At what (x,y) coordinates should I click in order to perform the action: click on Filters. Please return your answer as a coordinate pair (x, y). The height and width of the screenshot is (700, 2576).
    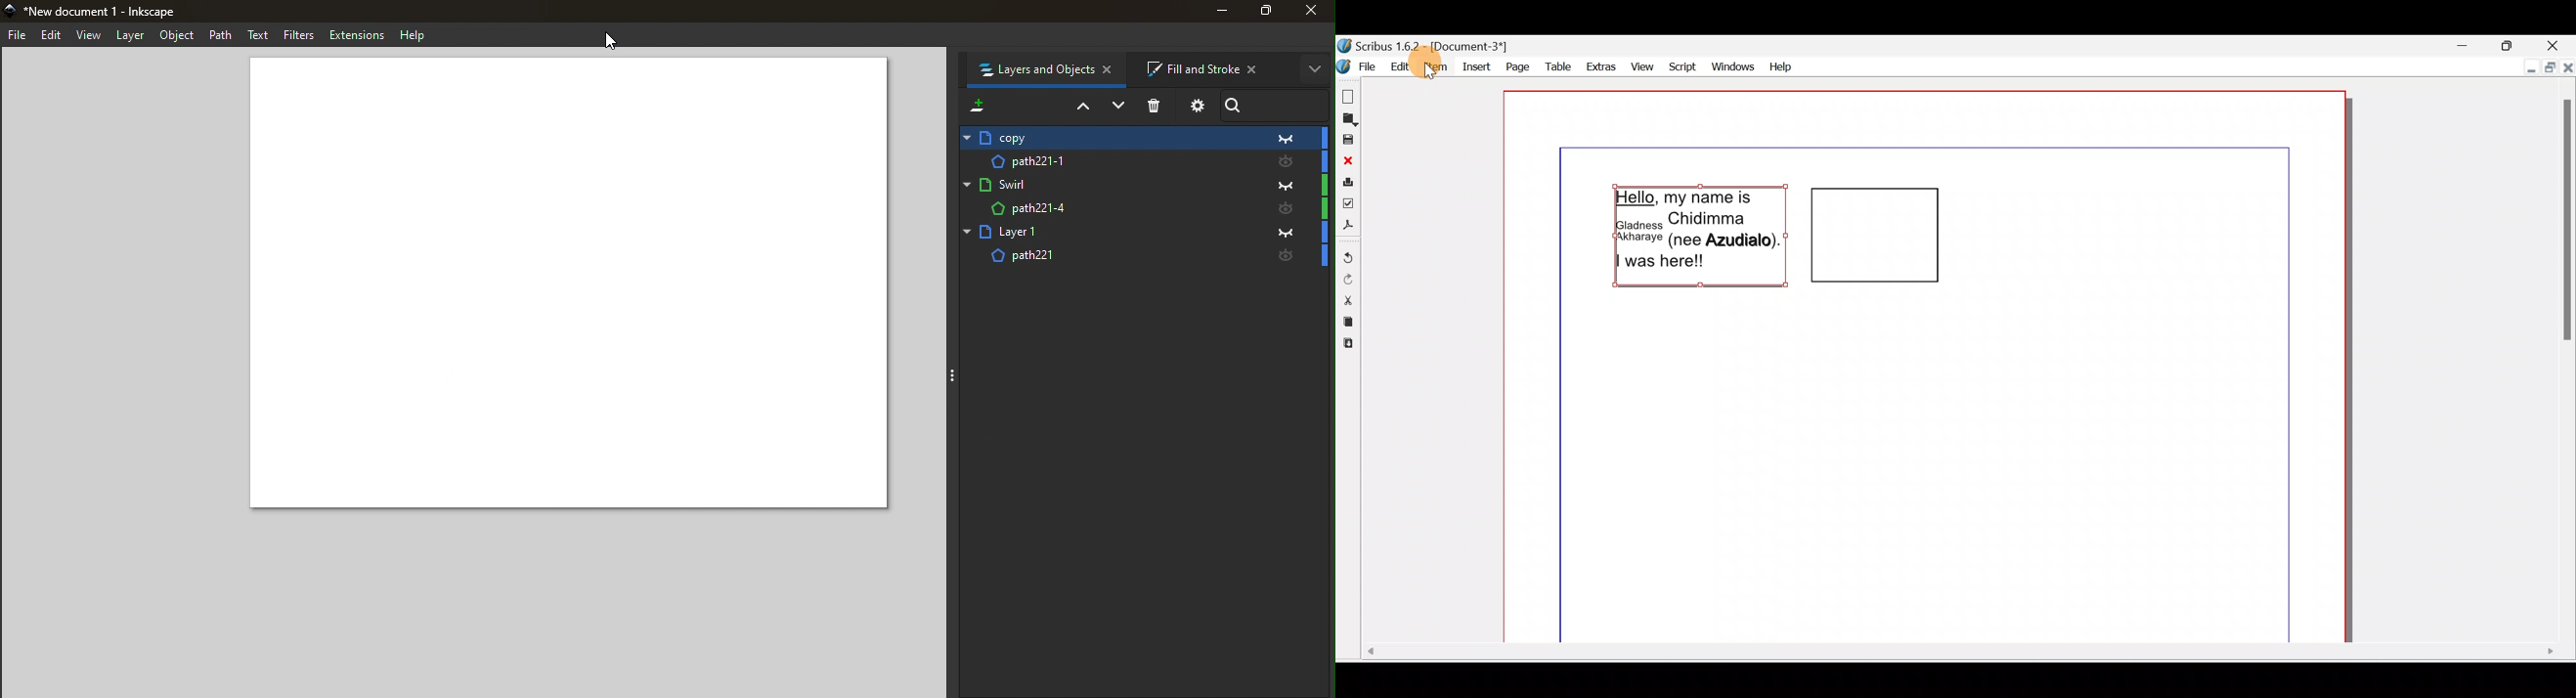
    Looking at the image, I should click on (298, 34).